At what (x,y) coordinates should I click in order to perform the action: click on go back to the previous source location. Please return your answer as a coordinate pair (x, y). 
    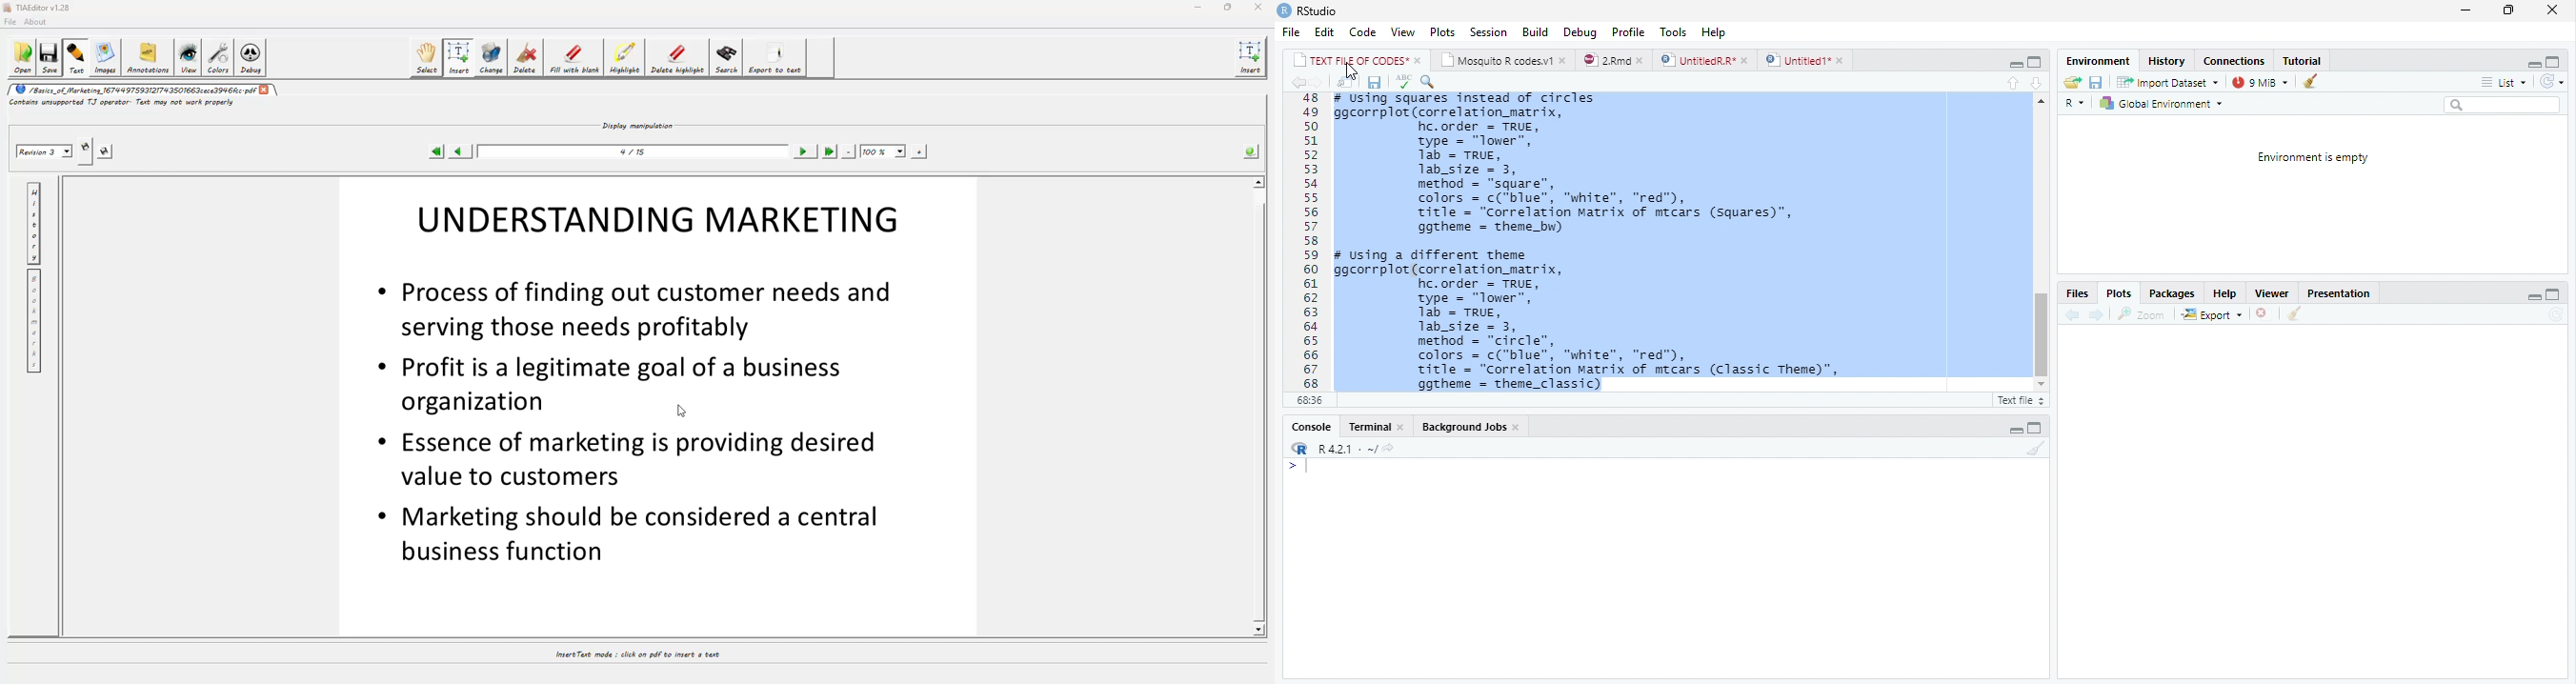
    Looking at the image, I should click on (1301, 84).